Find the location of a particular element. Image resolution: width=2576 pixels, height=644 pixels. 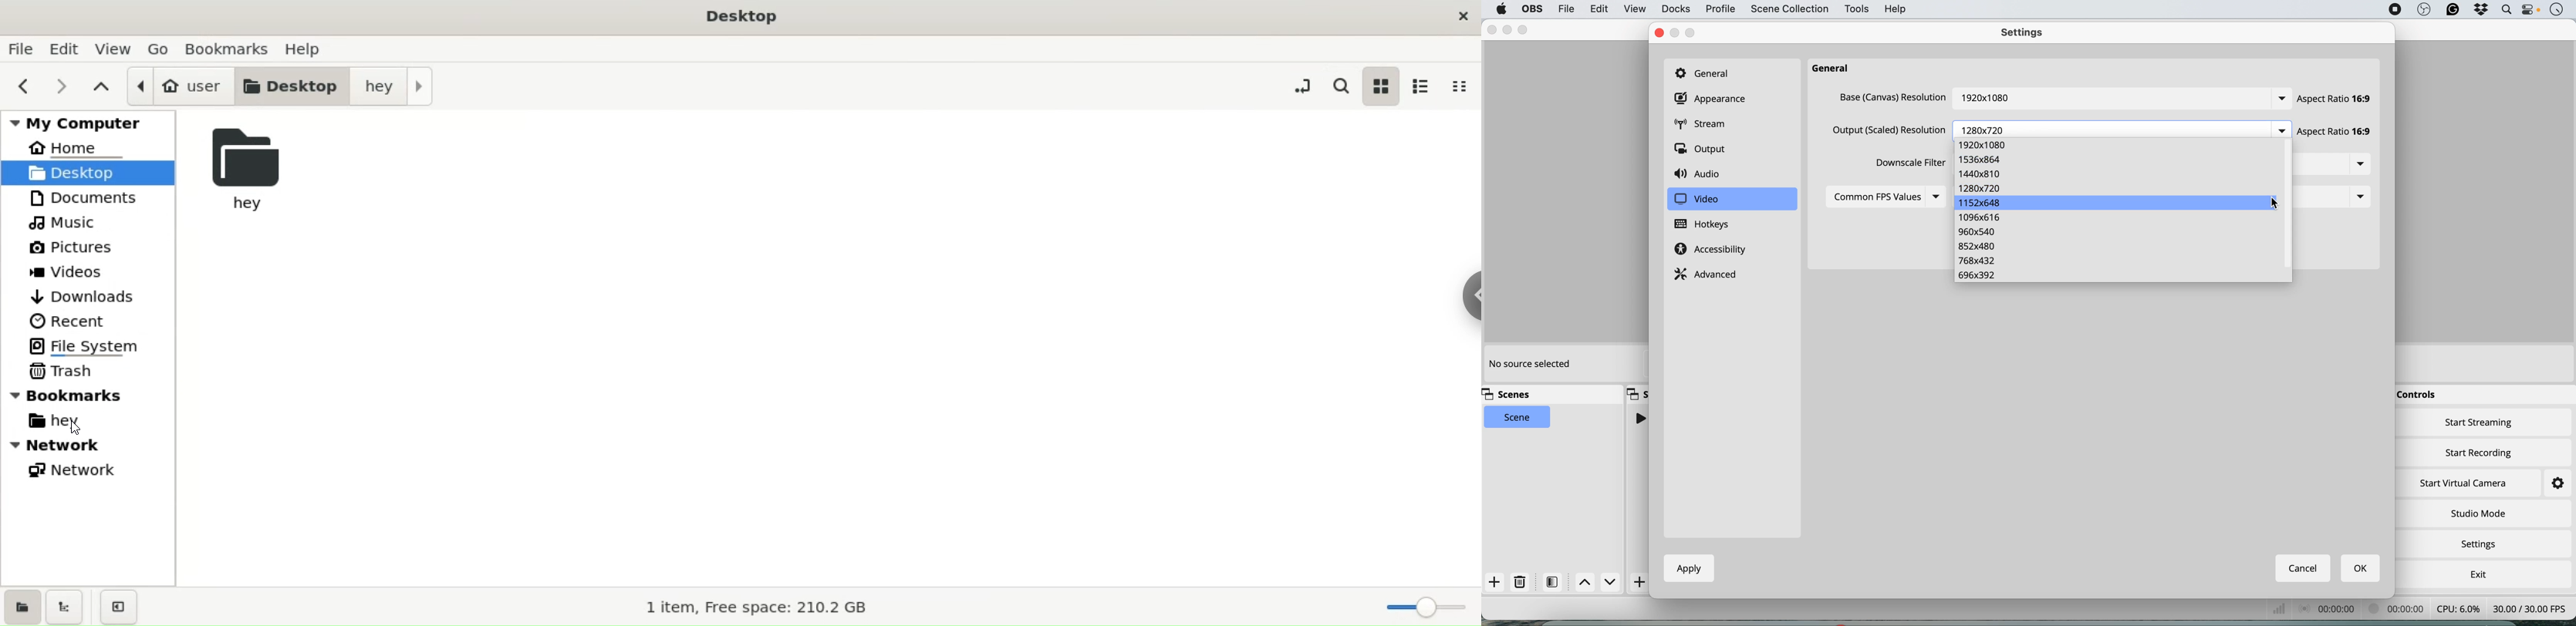

docks is located at coordinates (1676, 9).